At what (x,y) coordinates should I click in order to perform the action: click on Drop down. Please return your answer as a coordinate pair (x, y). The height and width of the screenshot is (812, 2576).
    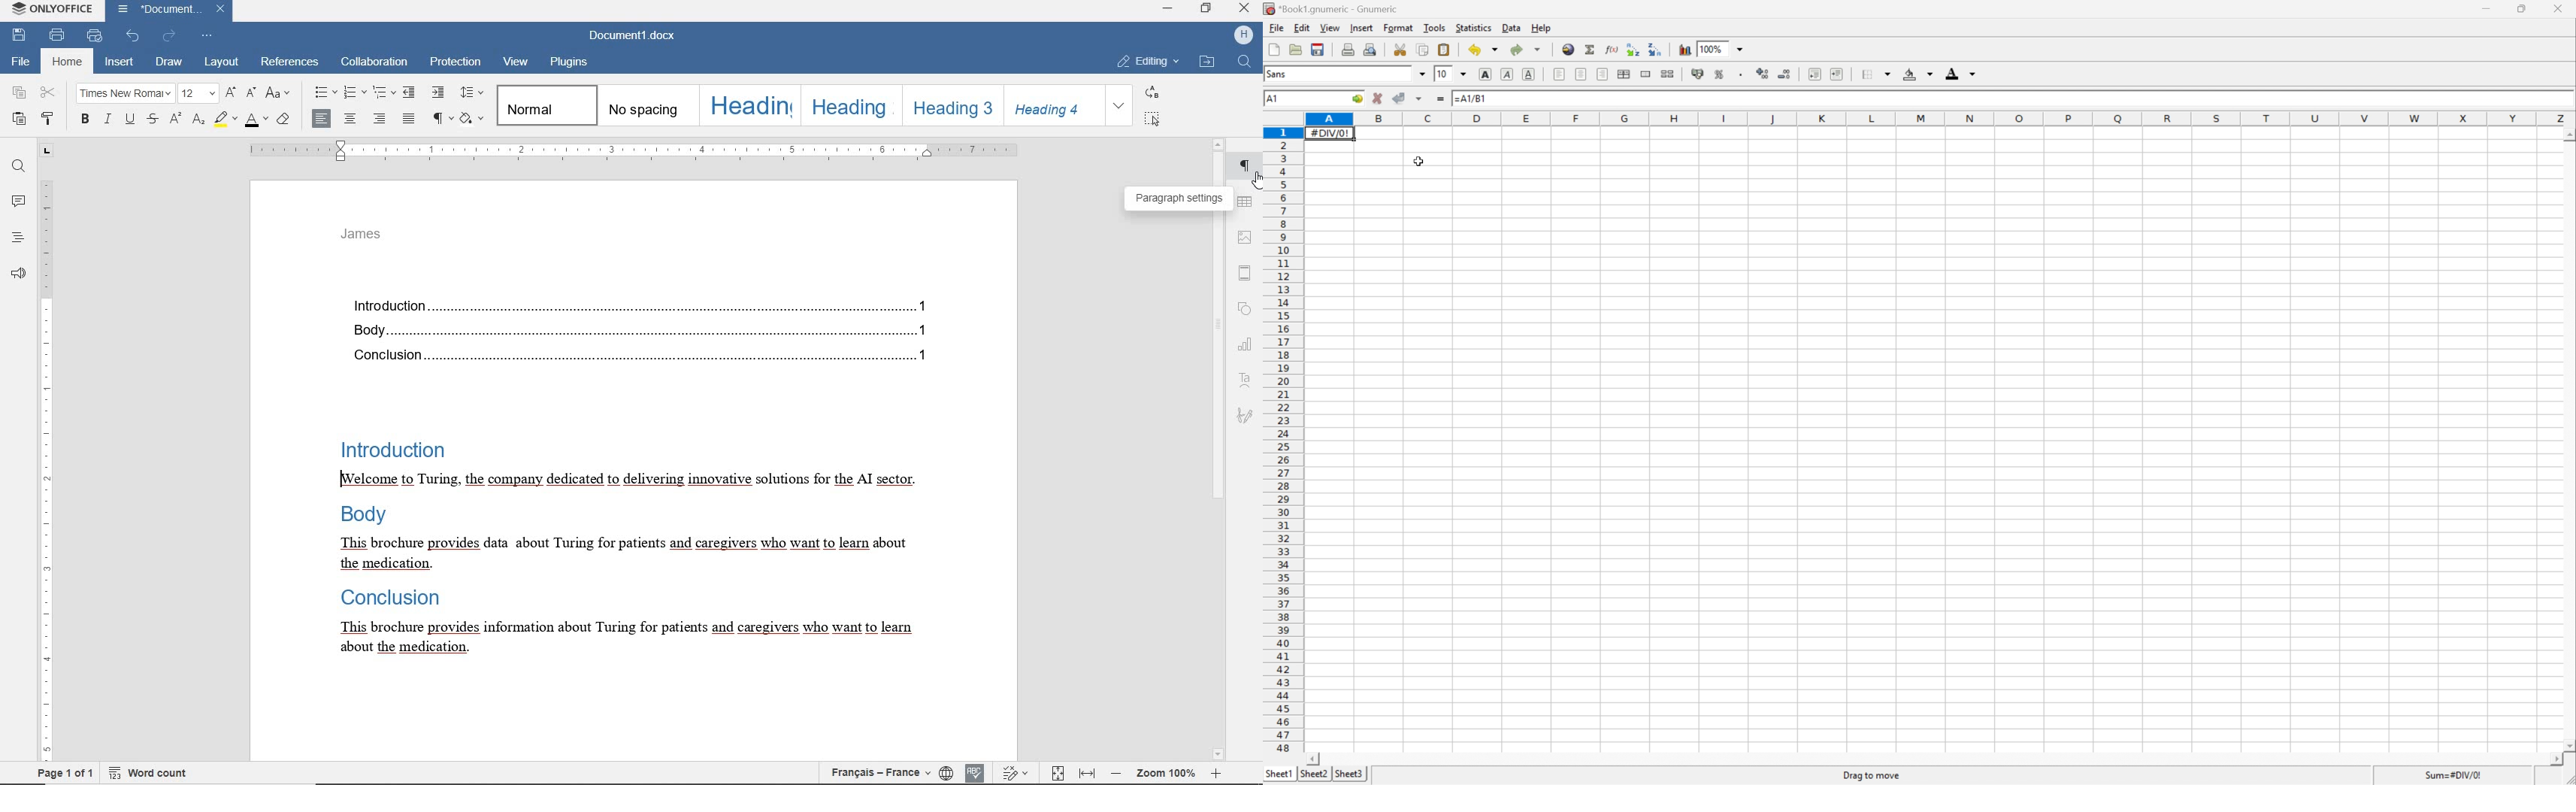
    Looking at the image, I should click on (1540, 49).